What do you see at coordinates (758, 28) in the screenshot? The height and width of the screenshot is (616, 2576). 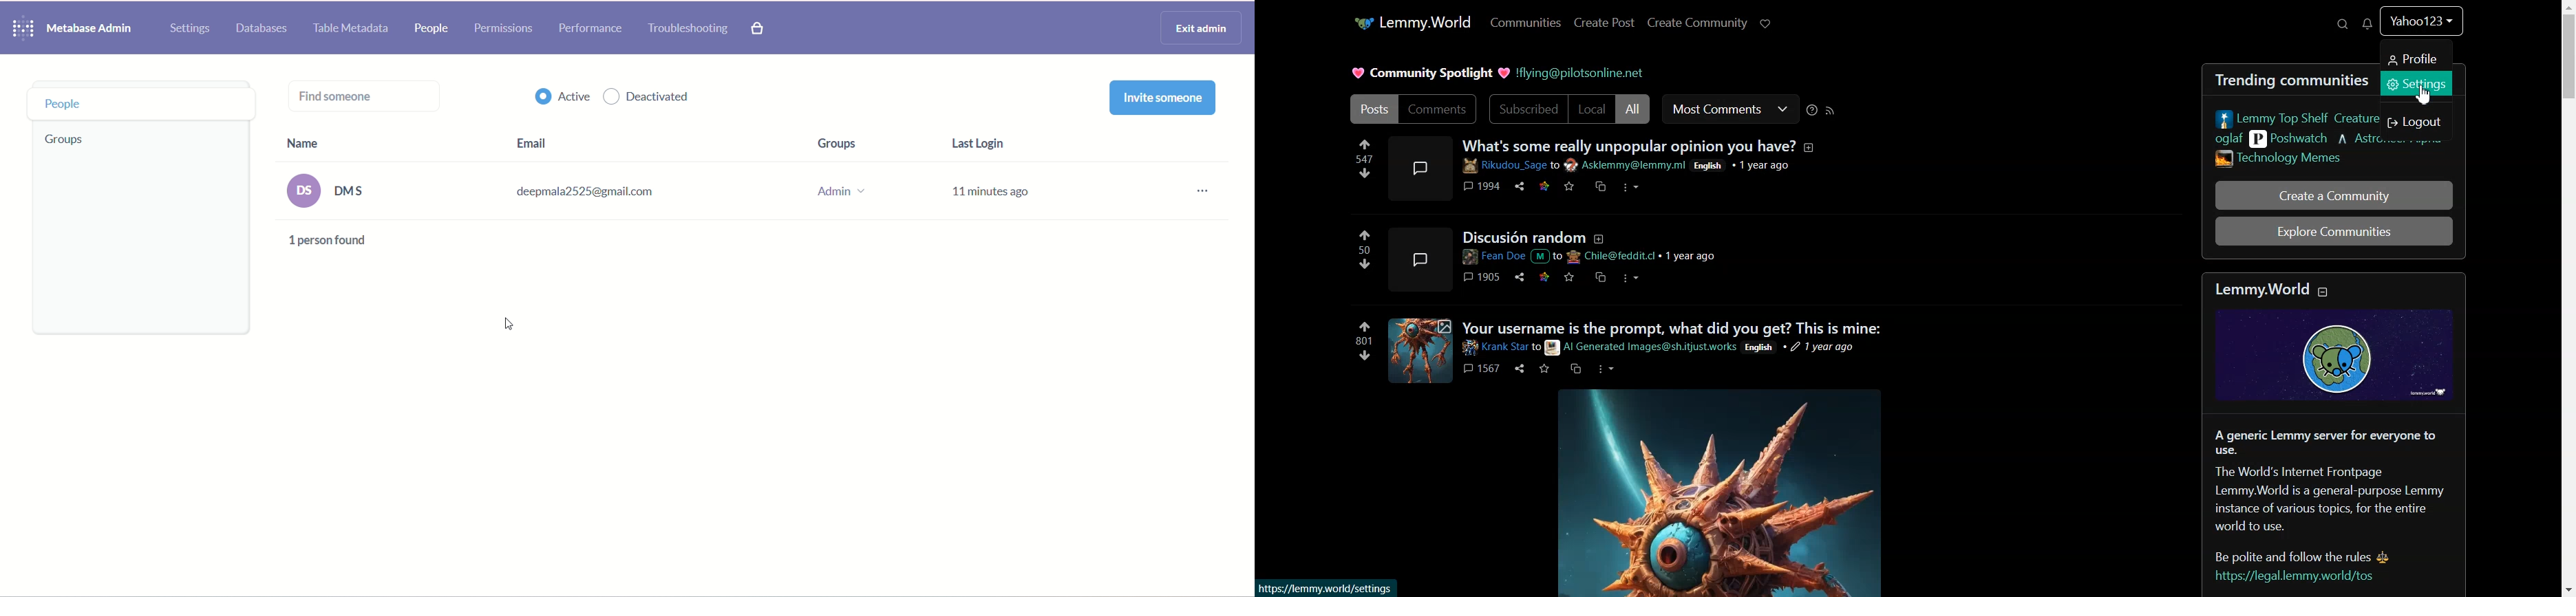 I see `explore paid features` at bounding box center [758, 28].